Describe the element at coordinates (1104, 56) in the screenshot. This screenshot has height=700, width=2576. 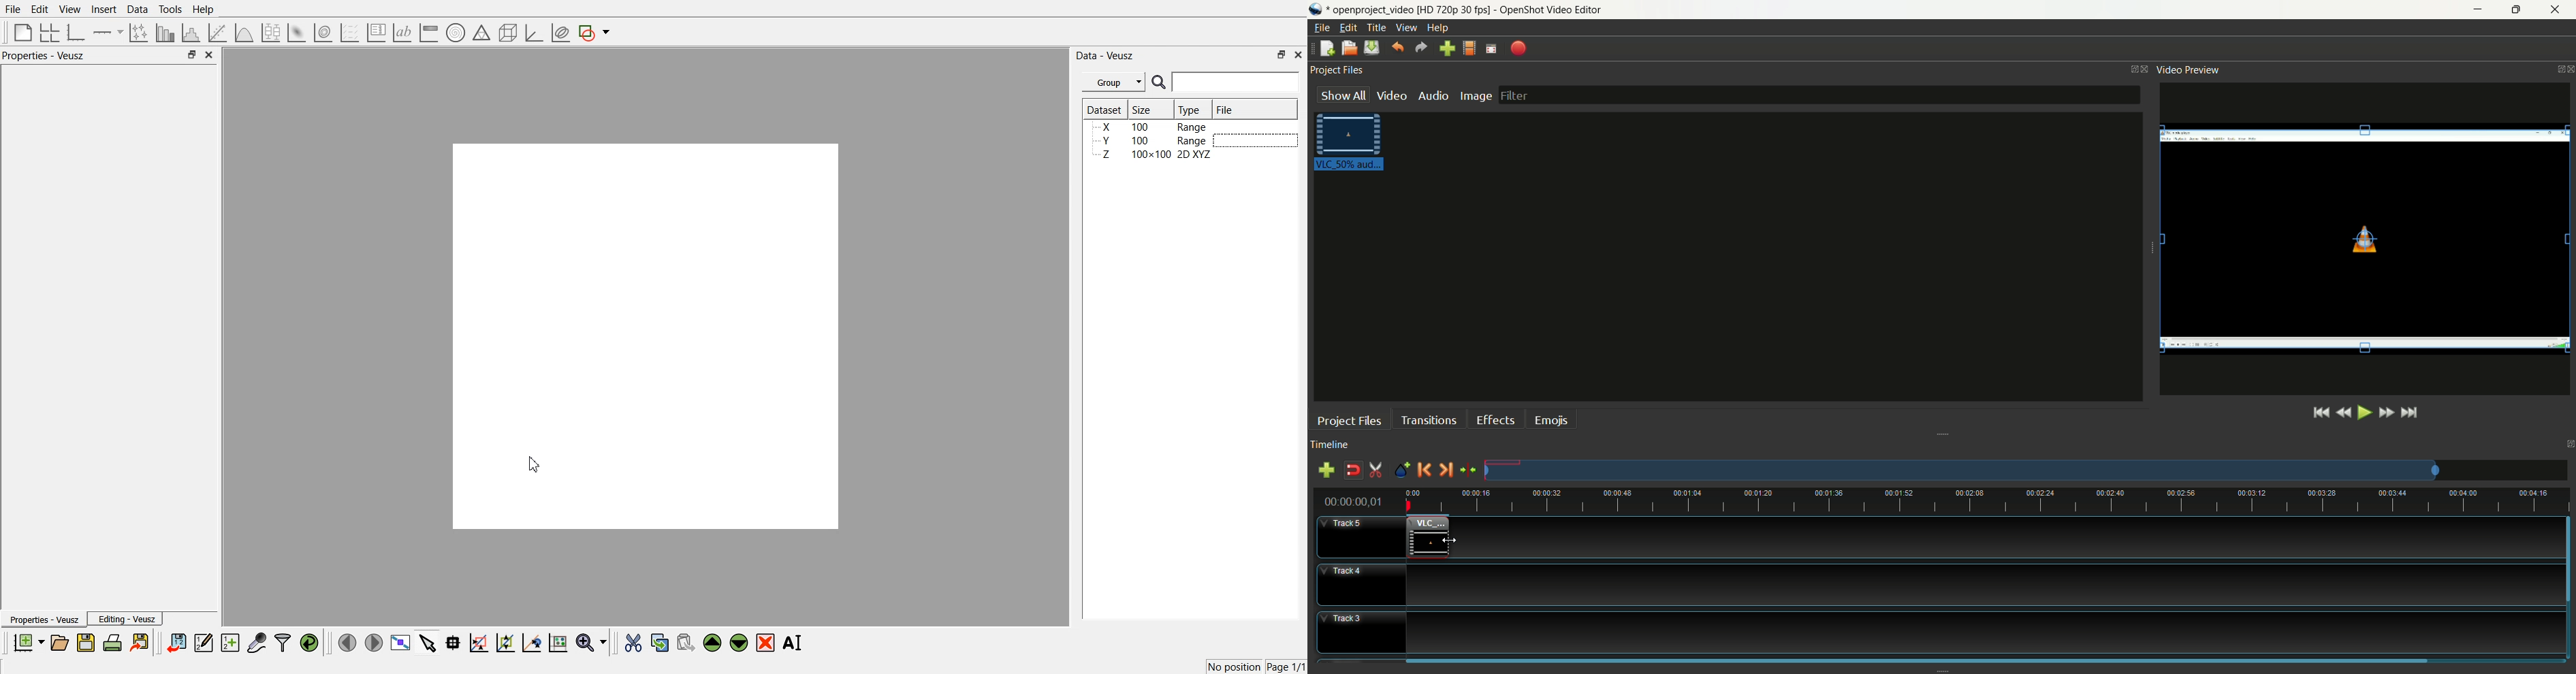
I see `Data - Veusz` at that location.